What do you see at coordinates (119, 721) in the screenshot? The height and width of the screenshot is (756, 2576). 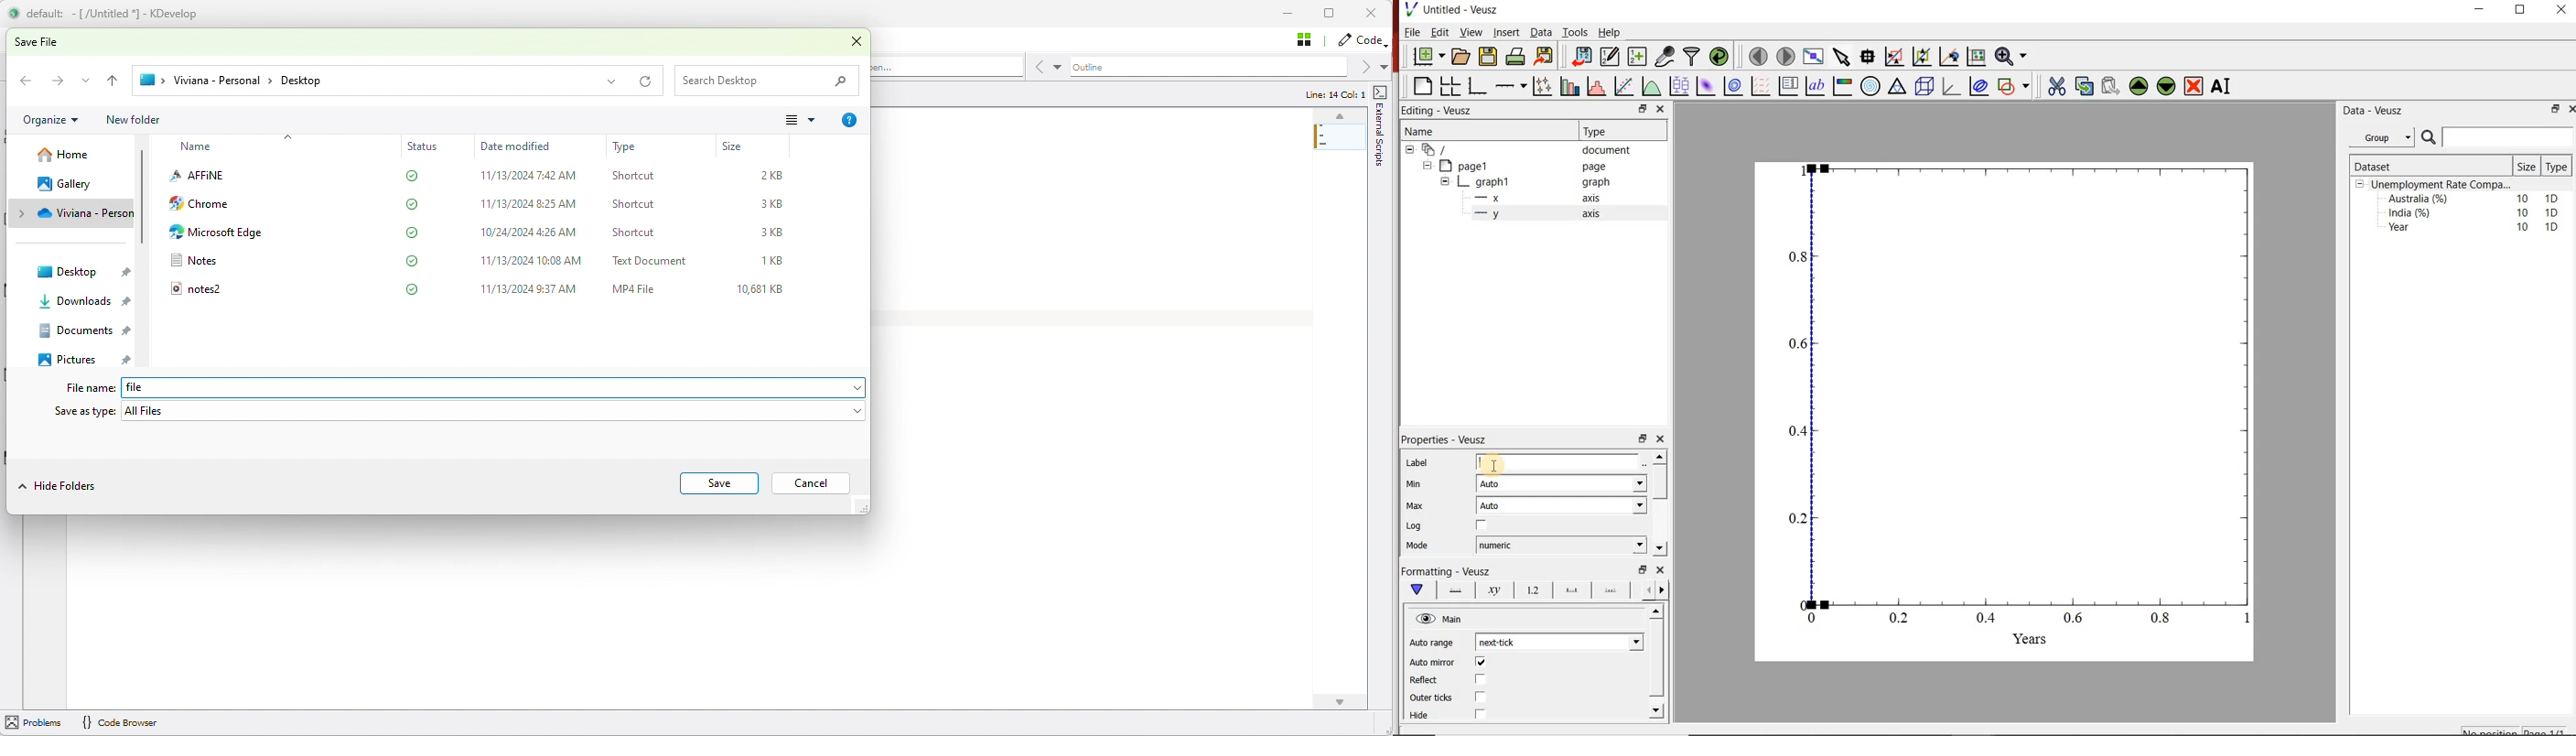 I see `{} code Browser` at bounding box center [119, 721].